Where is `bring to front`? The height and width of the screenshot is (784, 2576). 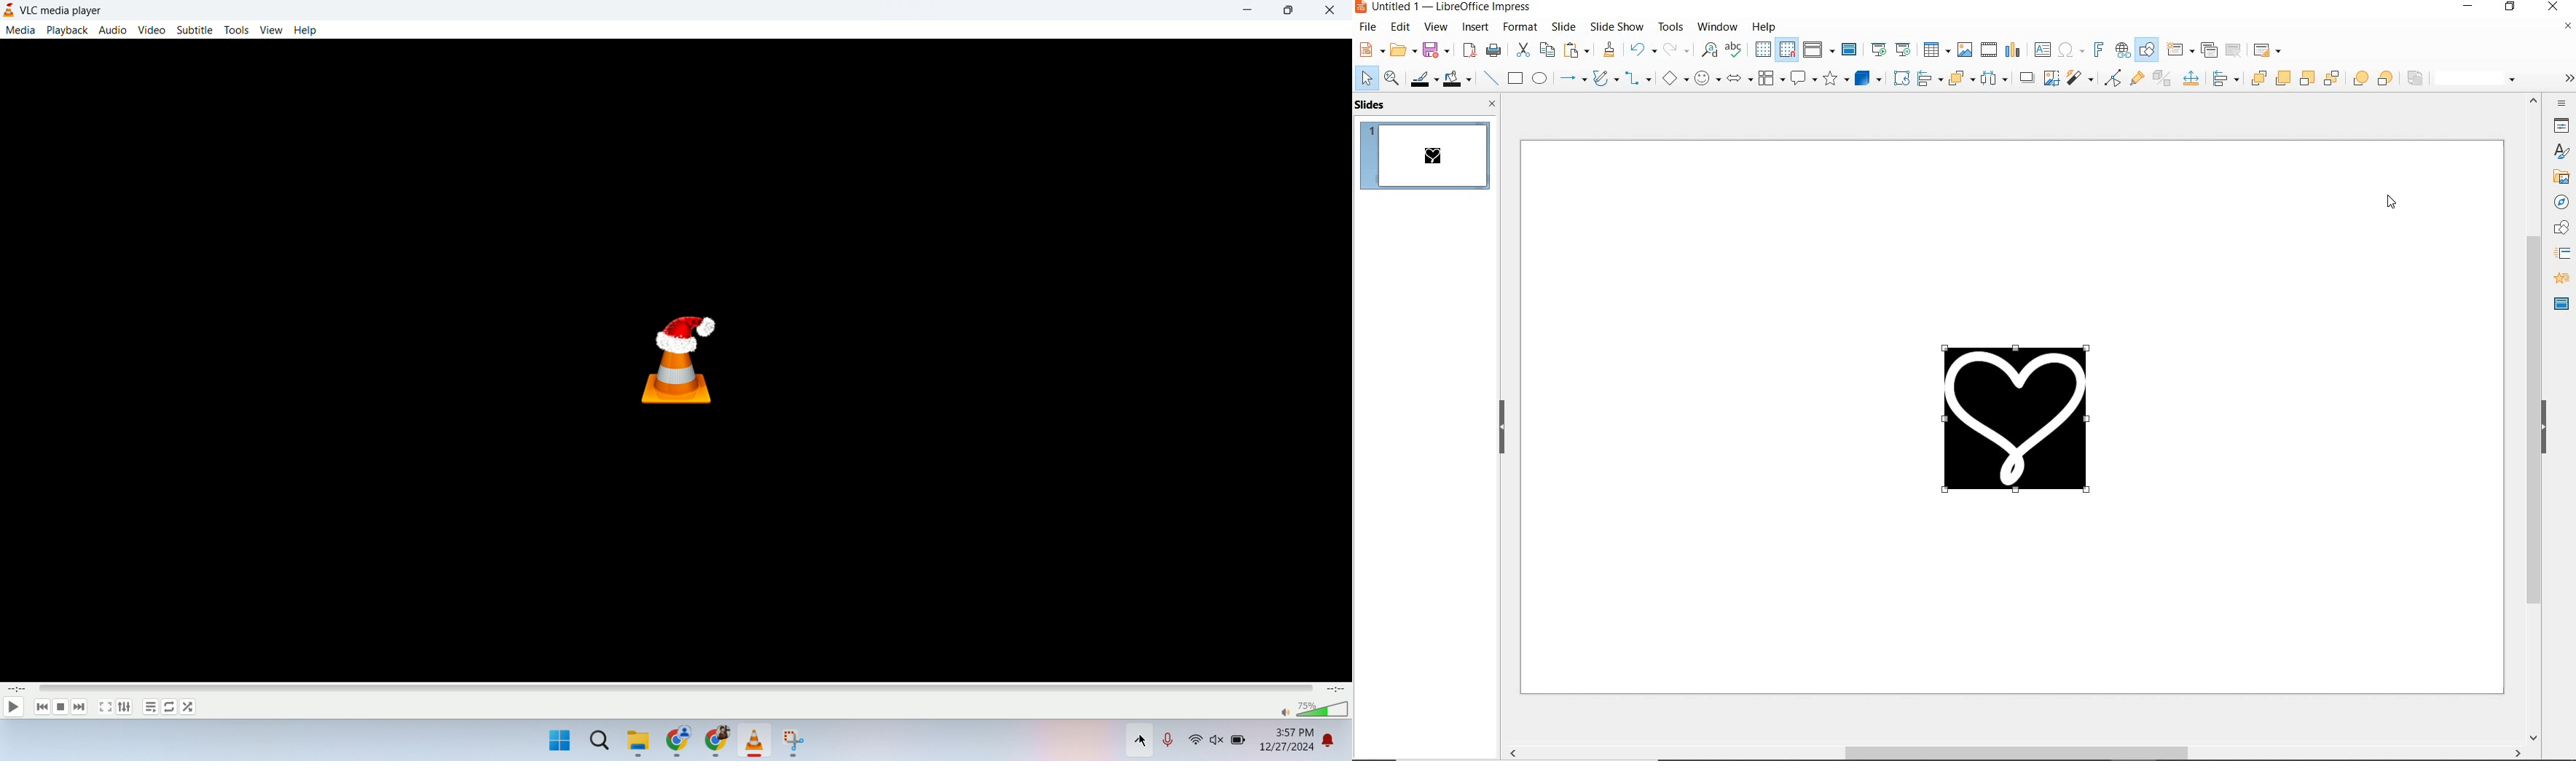 bring to front is located at coordinates (2257, 76).